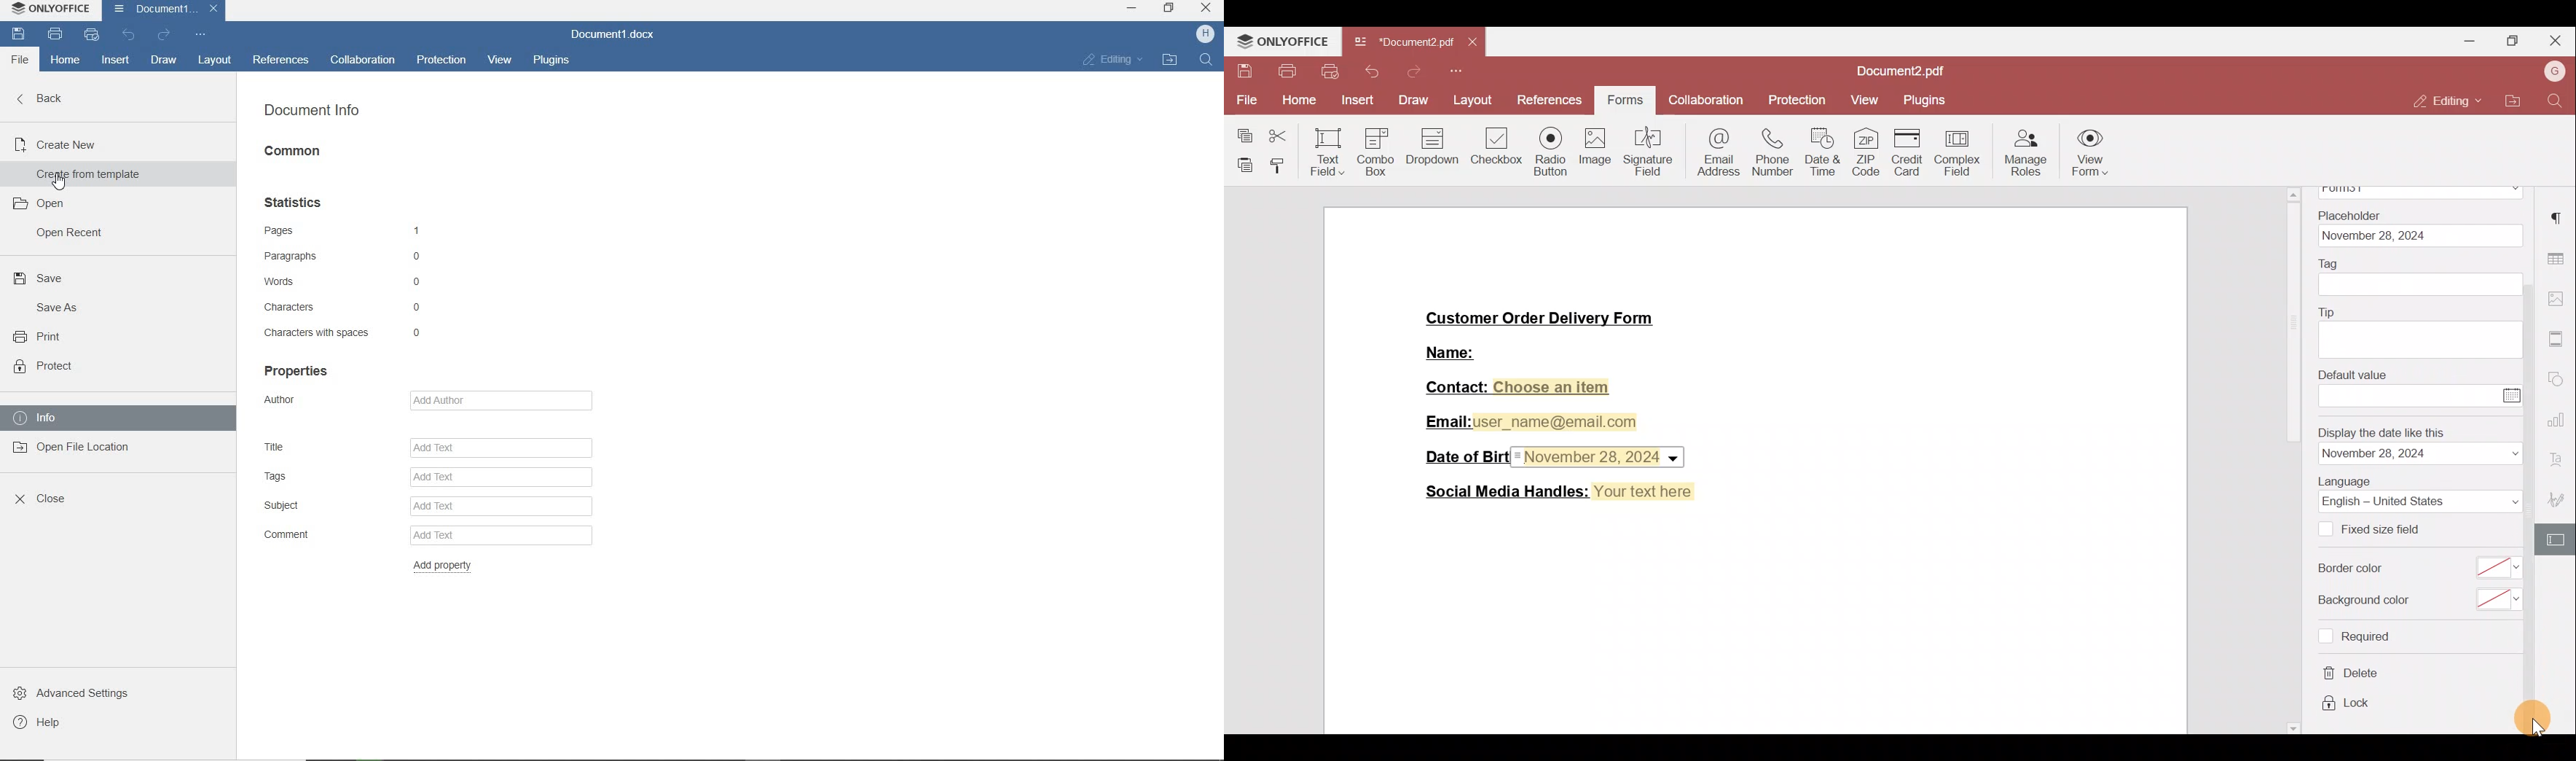 The width and height of the screenshot is (2576, 784). What do you see at coordinates (2553, 70) in the screenshot?
I see `Account name` at bounding box center [2553, 70].